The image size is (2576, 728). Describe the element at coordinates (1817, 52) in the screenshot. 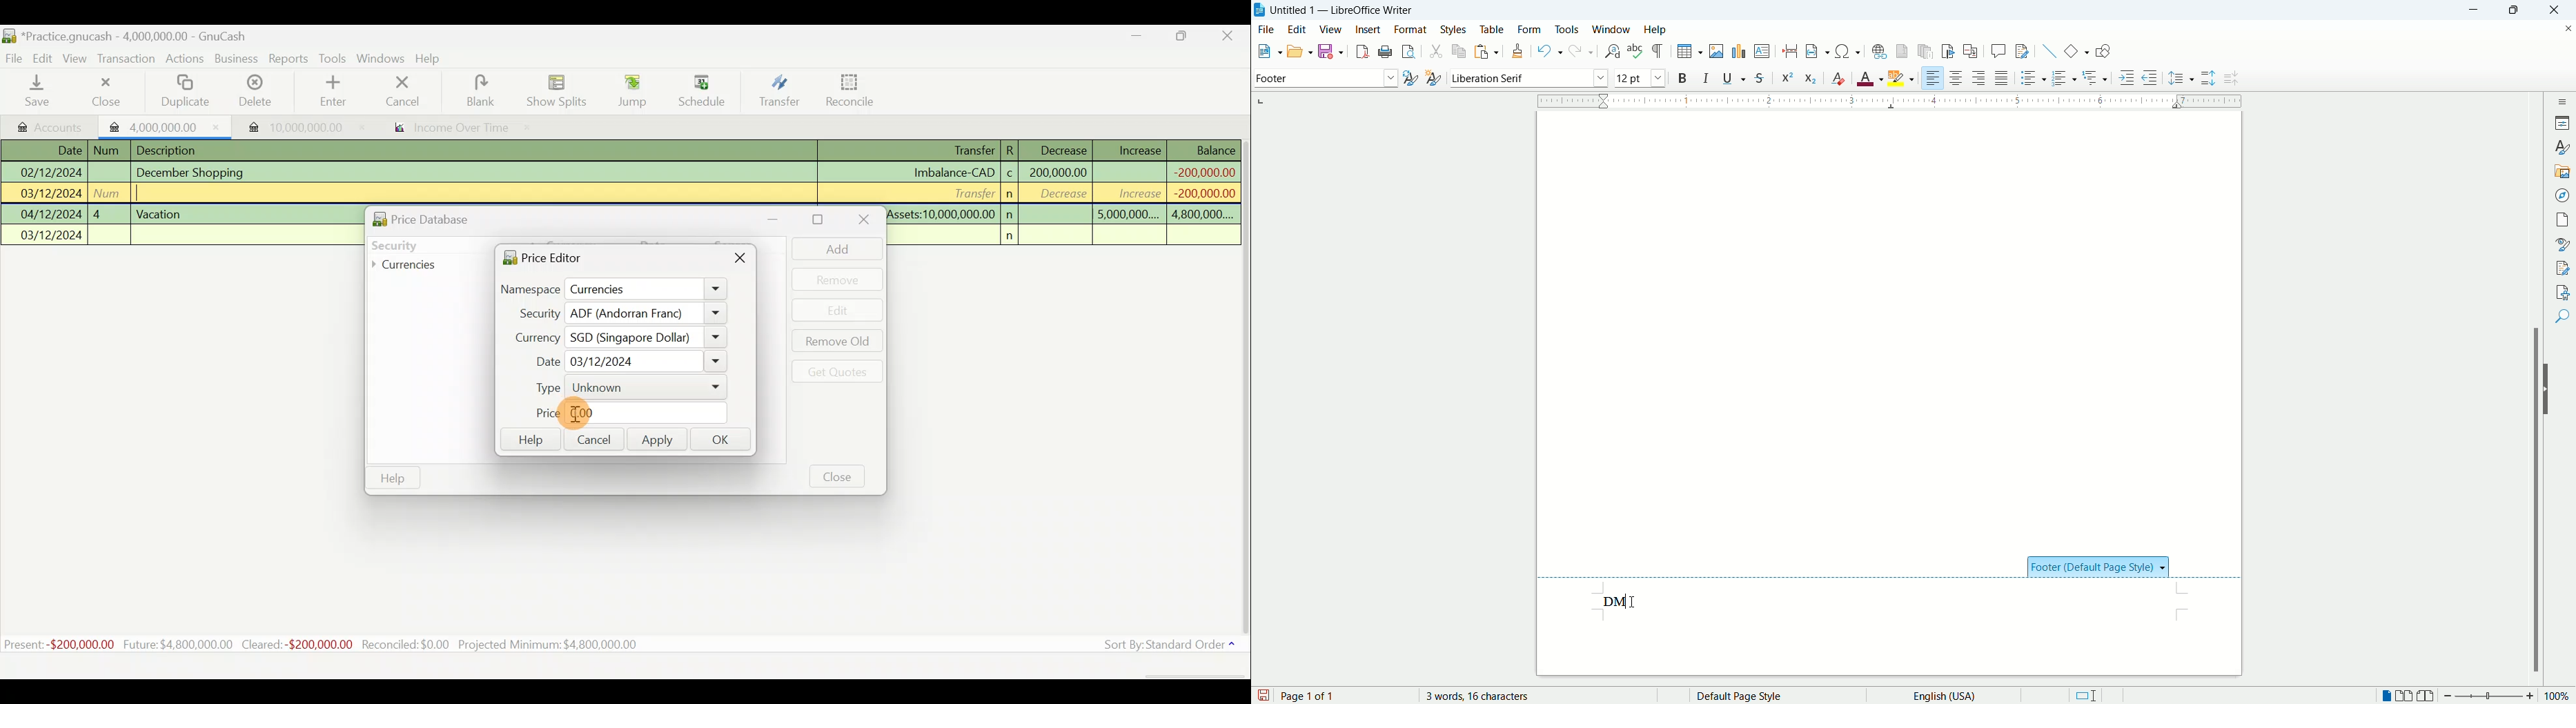

I see `insert field` at that location.